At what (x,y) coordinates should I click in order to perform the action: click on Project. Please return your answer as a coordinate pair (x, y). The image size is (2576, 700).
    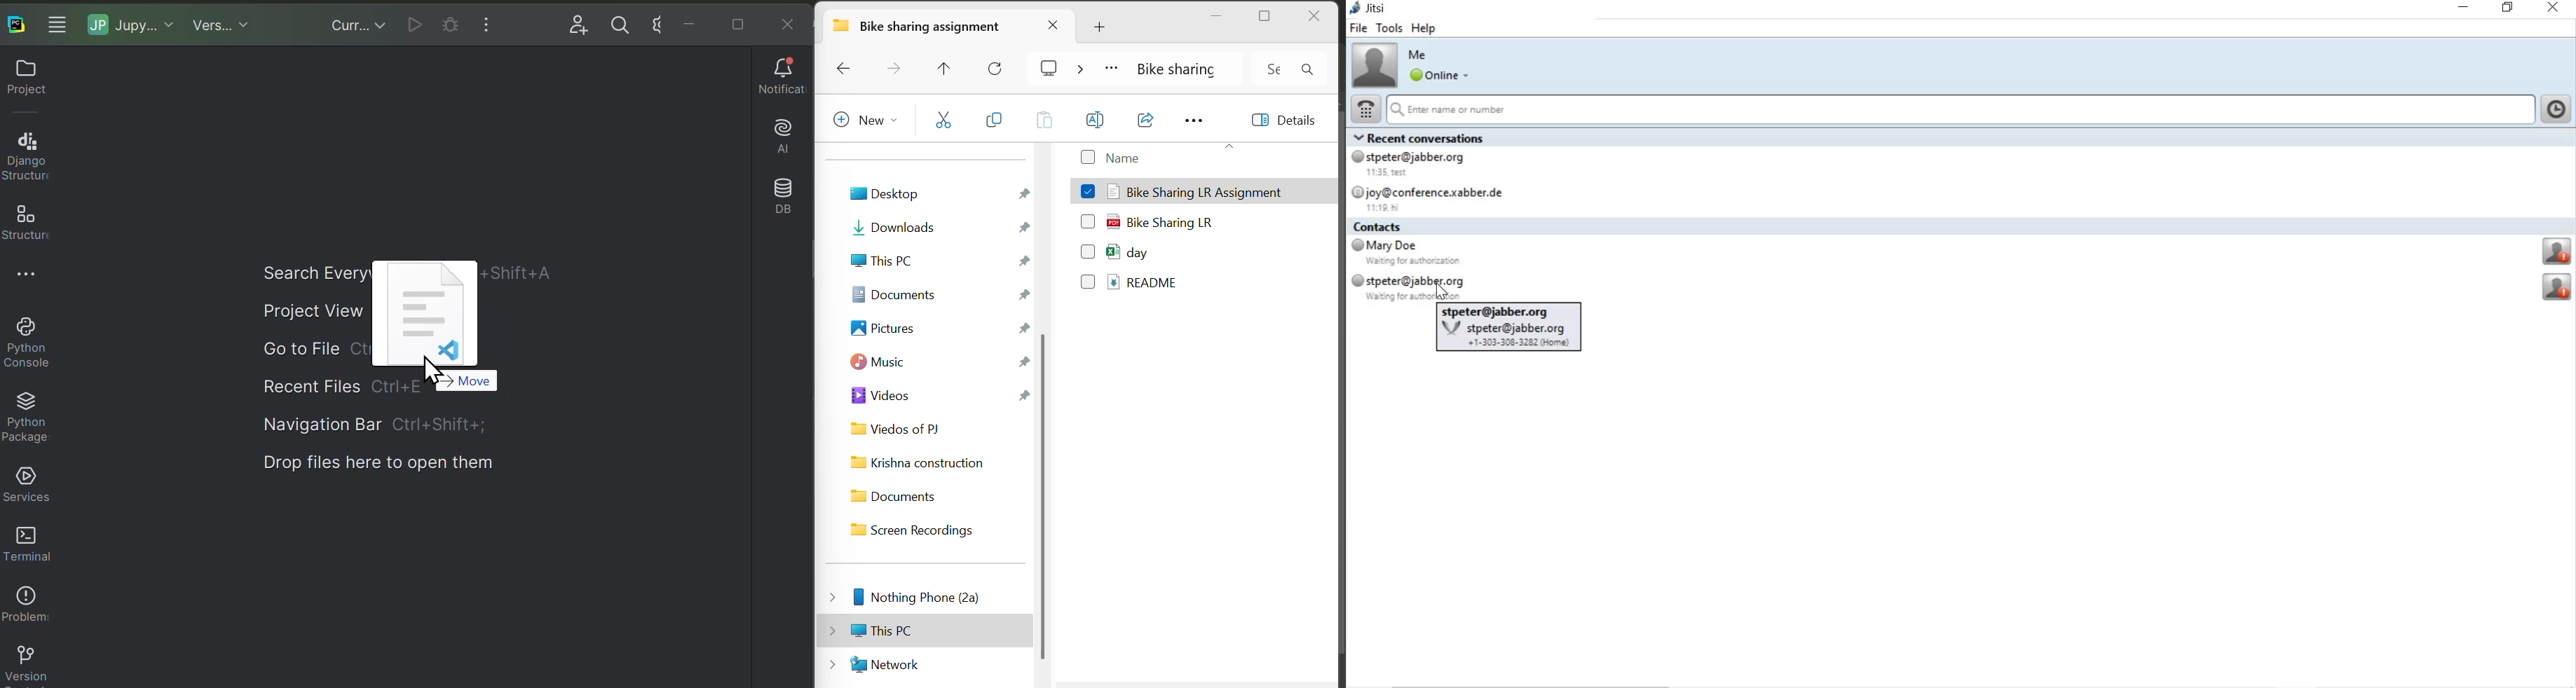
    Looking at the image, I should click on (29, 81).